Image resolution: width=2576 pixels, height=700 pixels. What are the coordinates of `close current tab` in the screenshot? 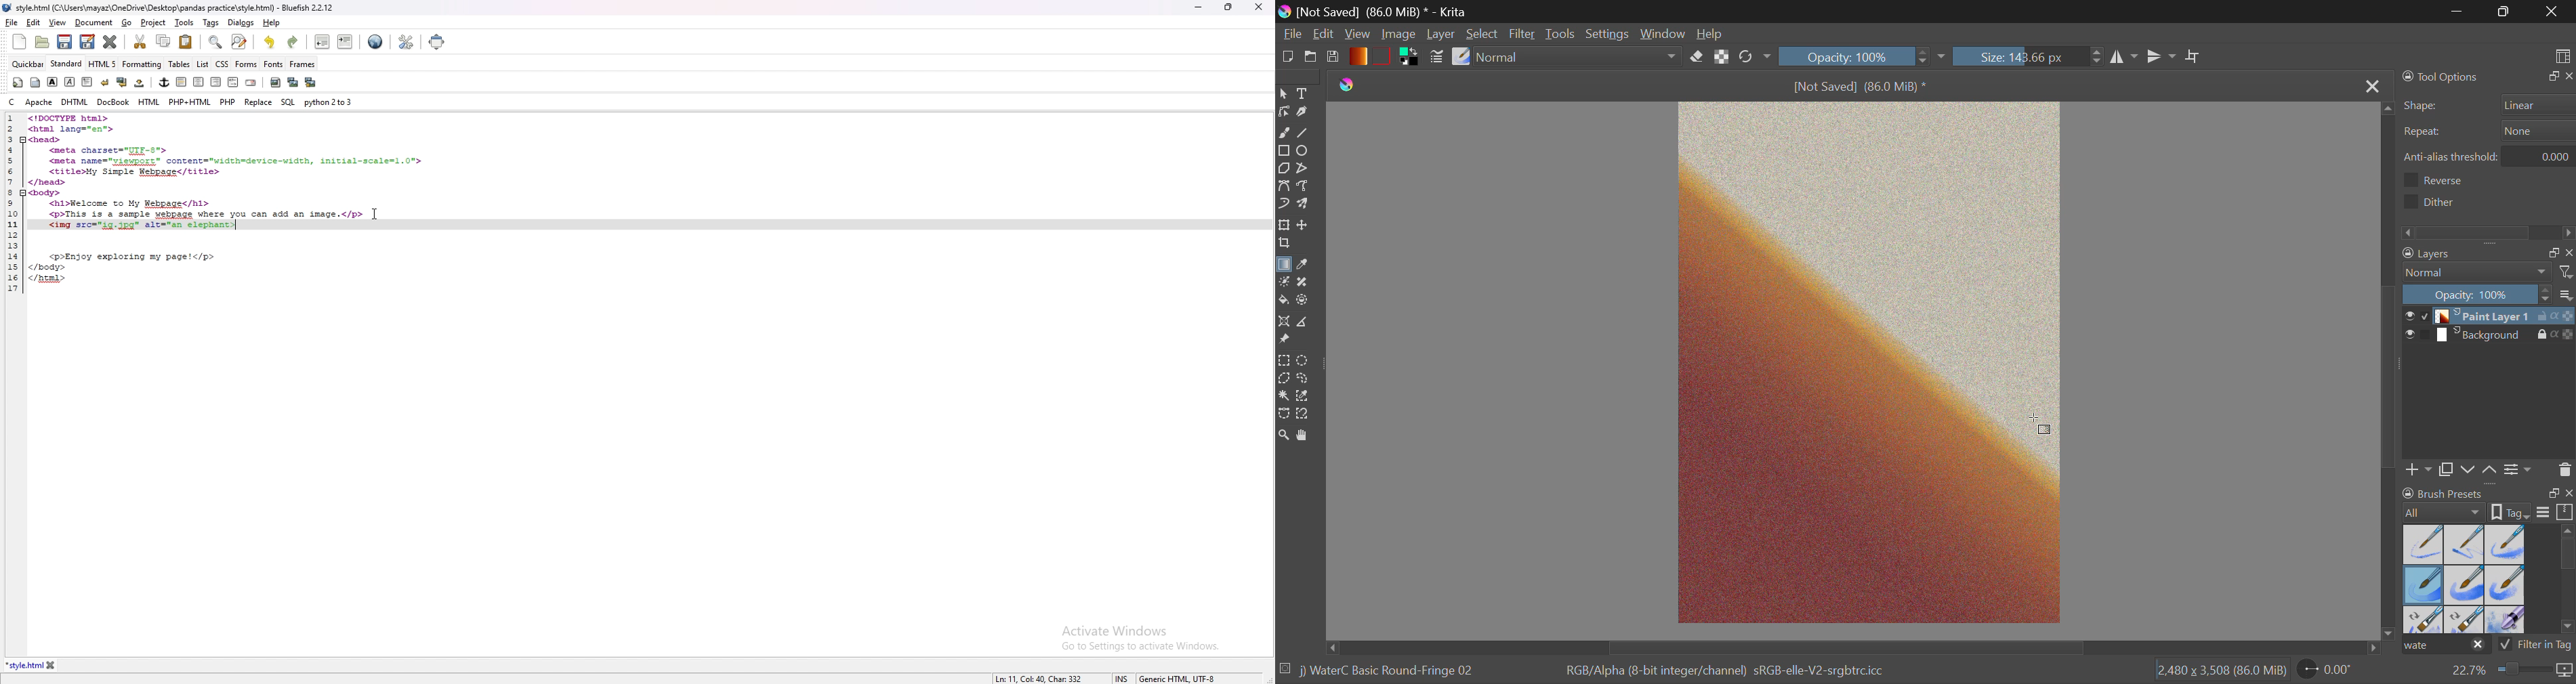 It's located at (111, 42).